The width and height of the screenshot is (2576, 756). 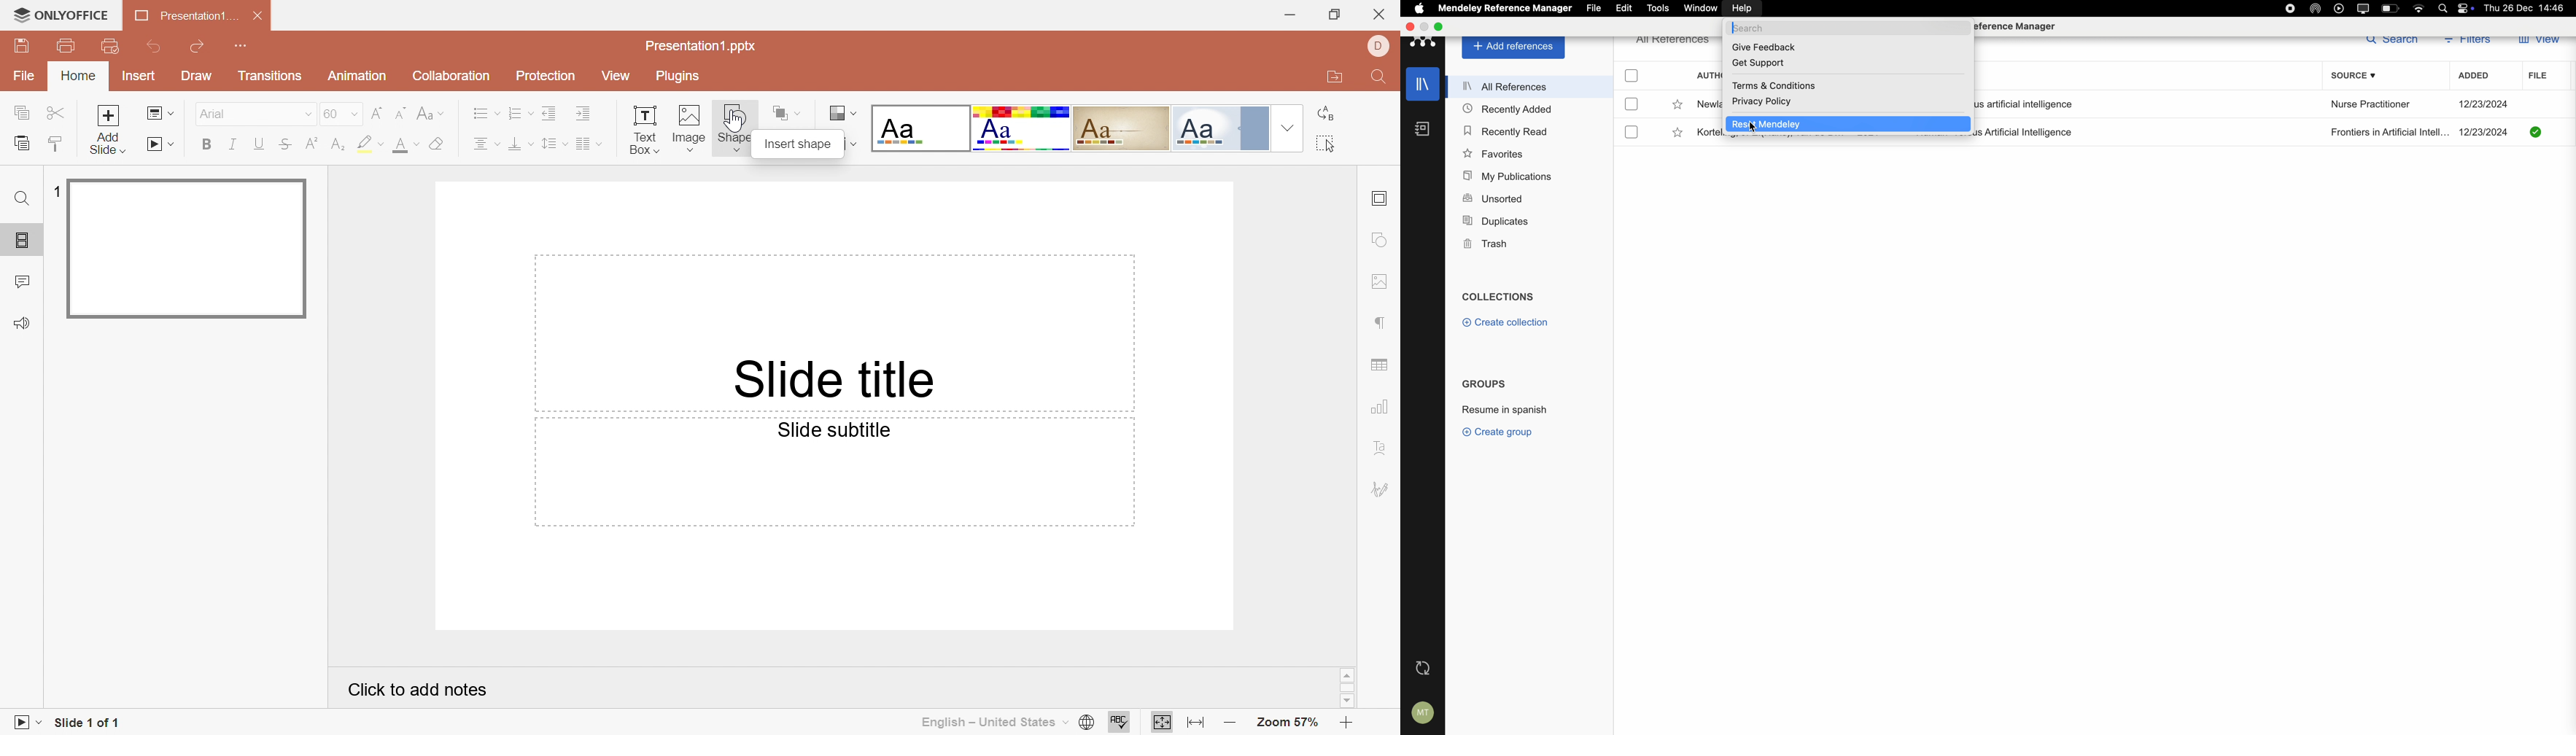 I want to click on Zoom in, so click(x=1347, y=724).